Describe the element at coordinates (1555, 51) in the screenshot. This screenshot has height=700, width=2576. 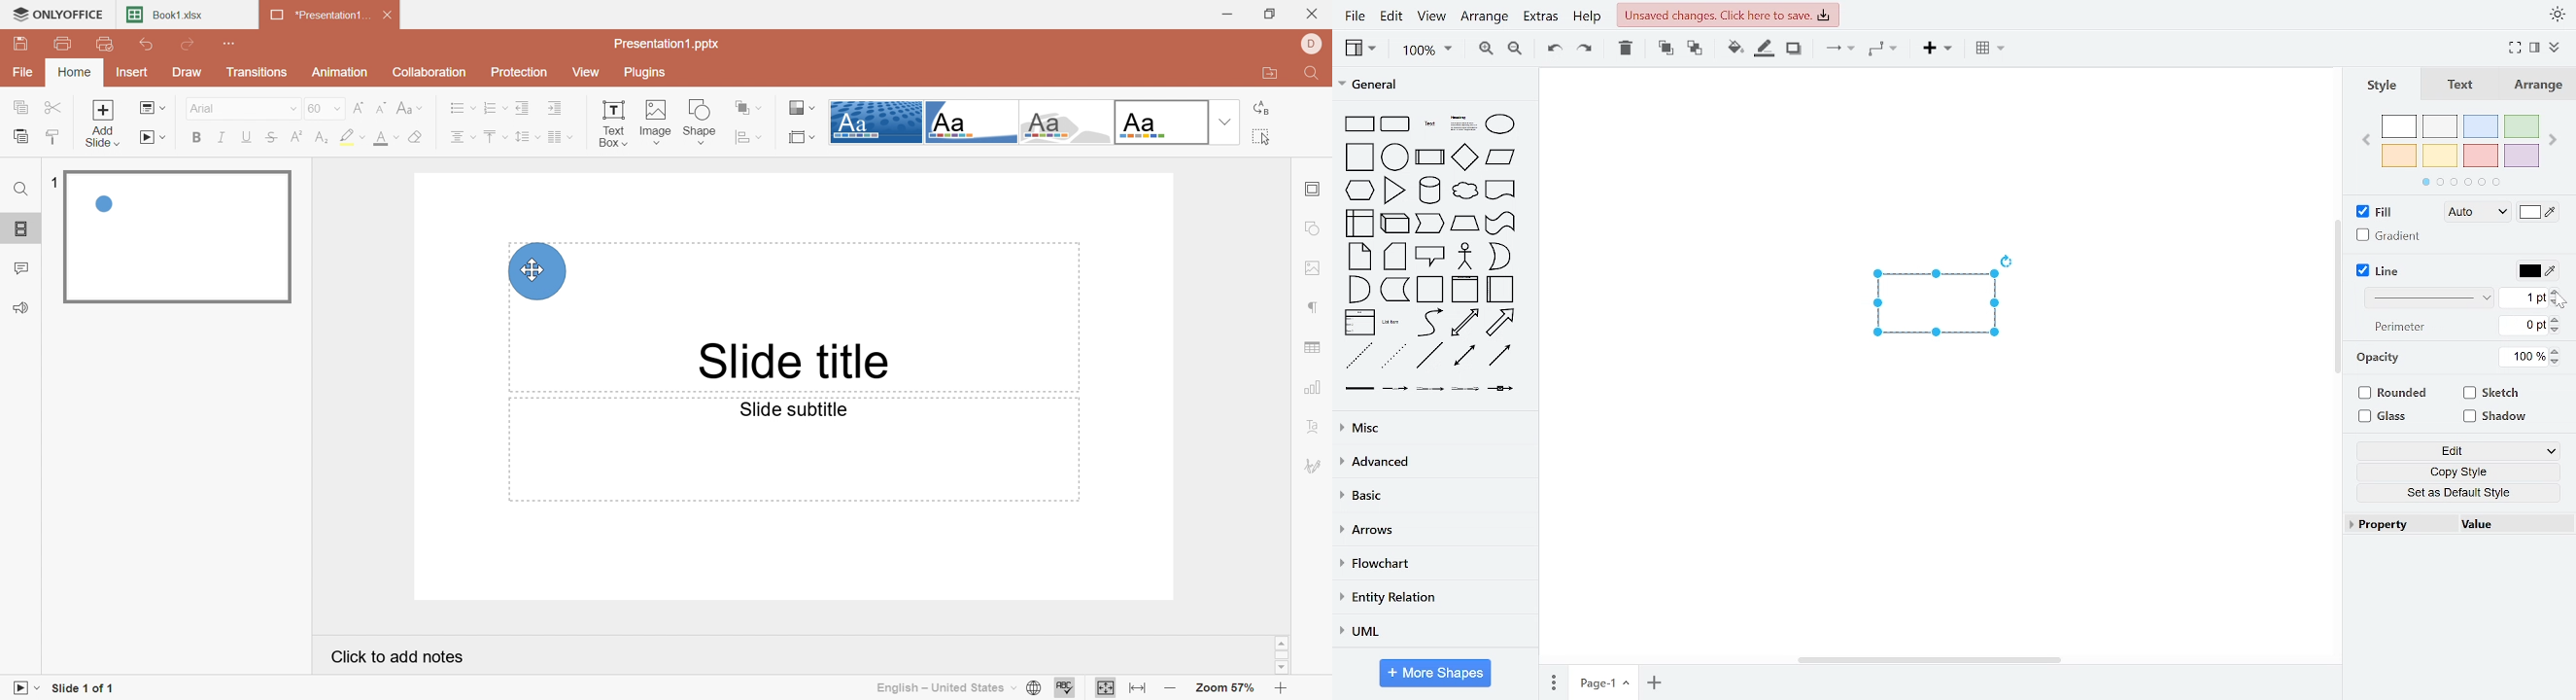
I see `undo` at that location.